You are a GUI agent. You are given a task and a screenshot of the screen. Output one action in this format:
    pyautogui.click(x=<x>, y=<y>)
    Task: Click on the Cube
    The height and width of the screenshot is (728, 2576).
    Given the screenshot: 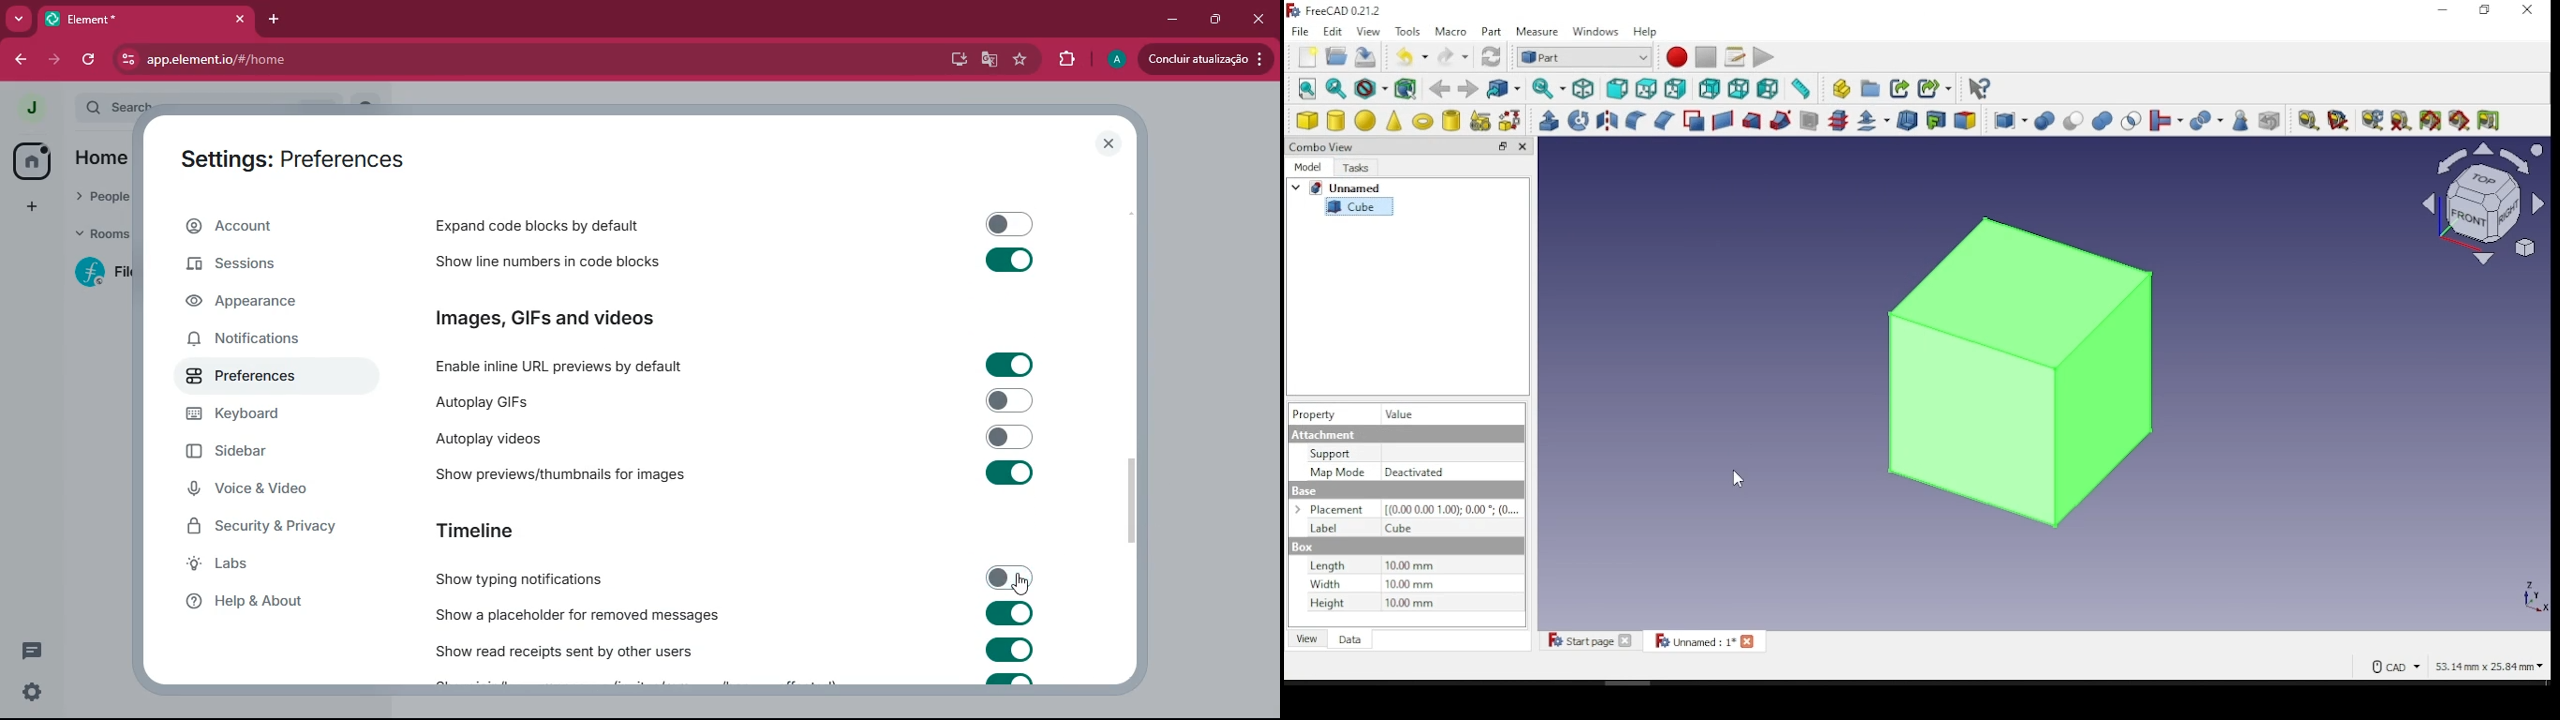 What is the action you would take?
    pyautogui.click(x=1399, y=529)
    